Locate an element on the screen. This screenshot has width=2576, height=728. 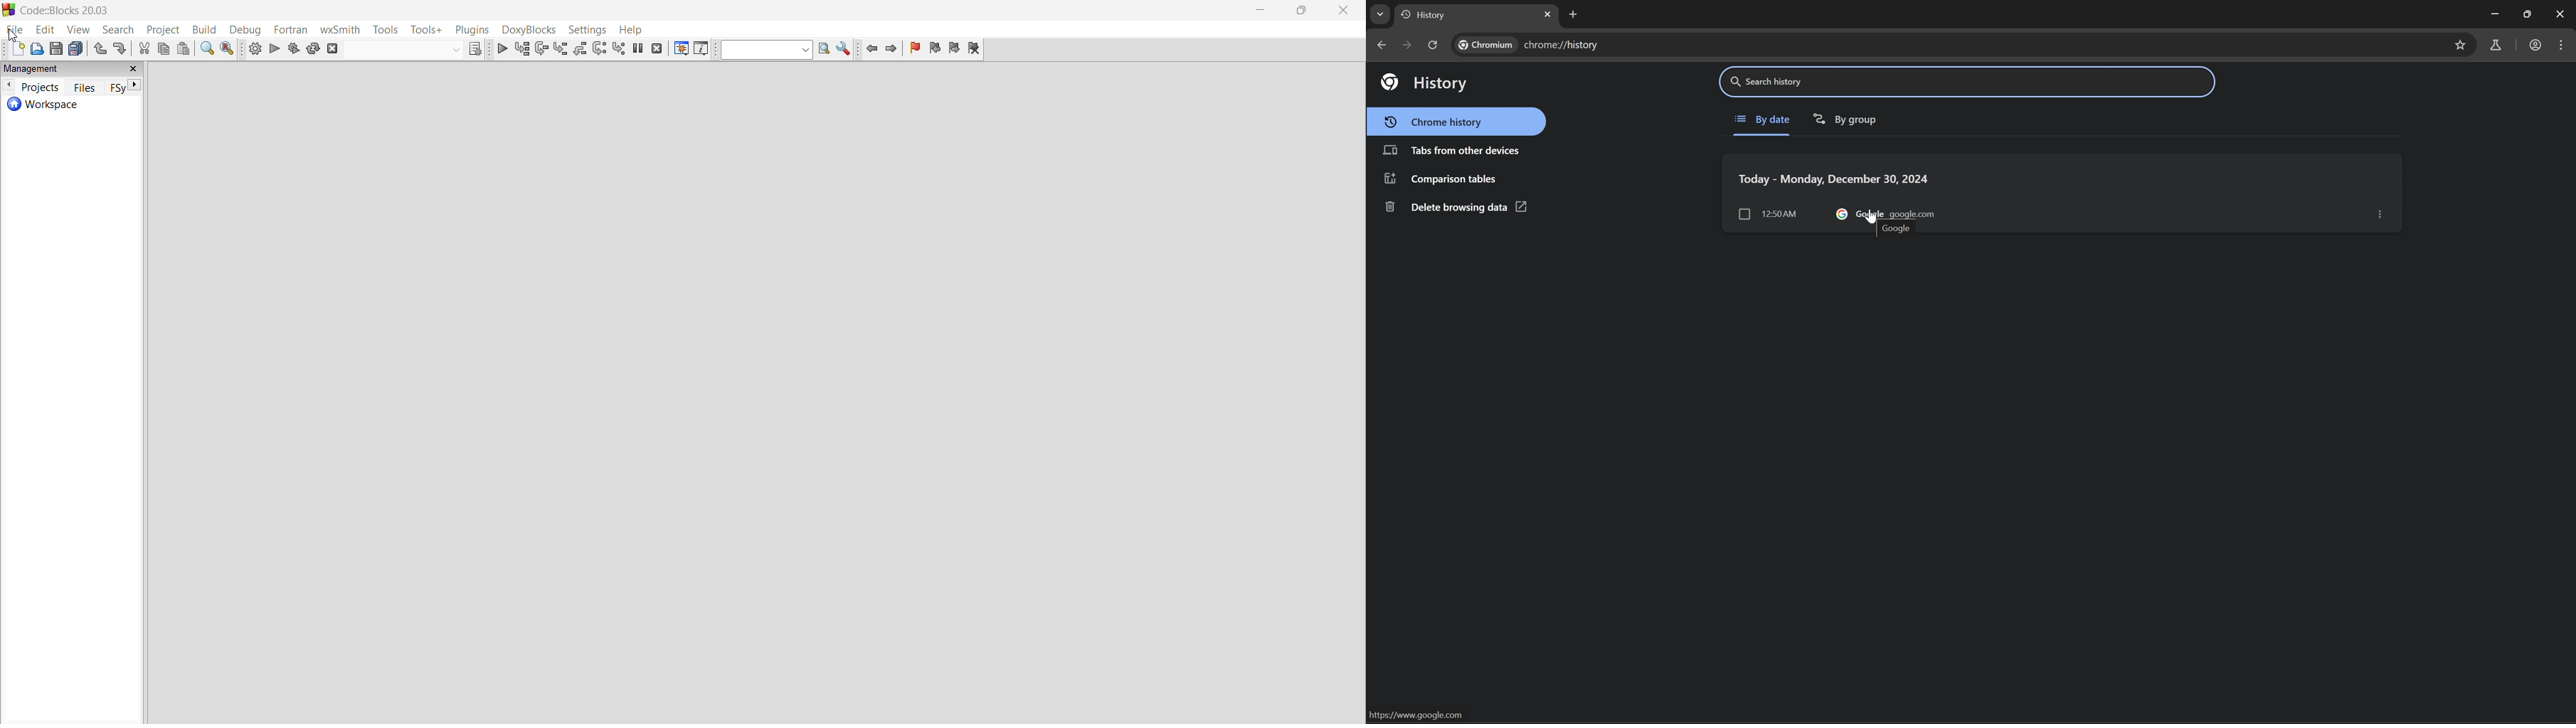
run to ursor is located at coordinates (524, 49).